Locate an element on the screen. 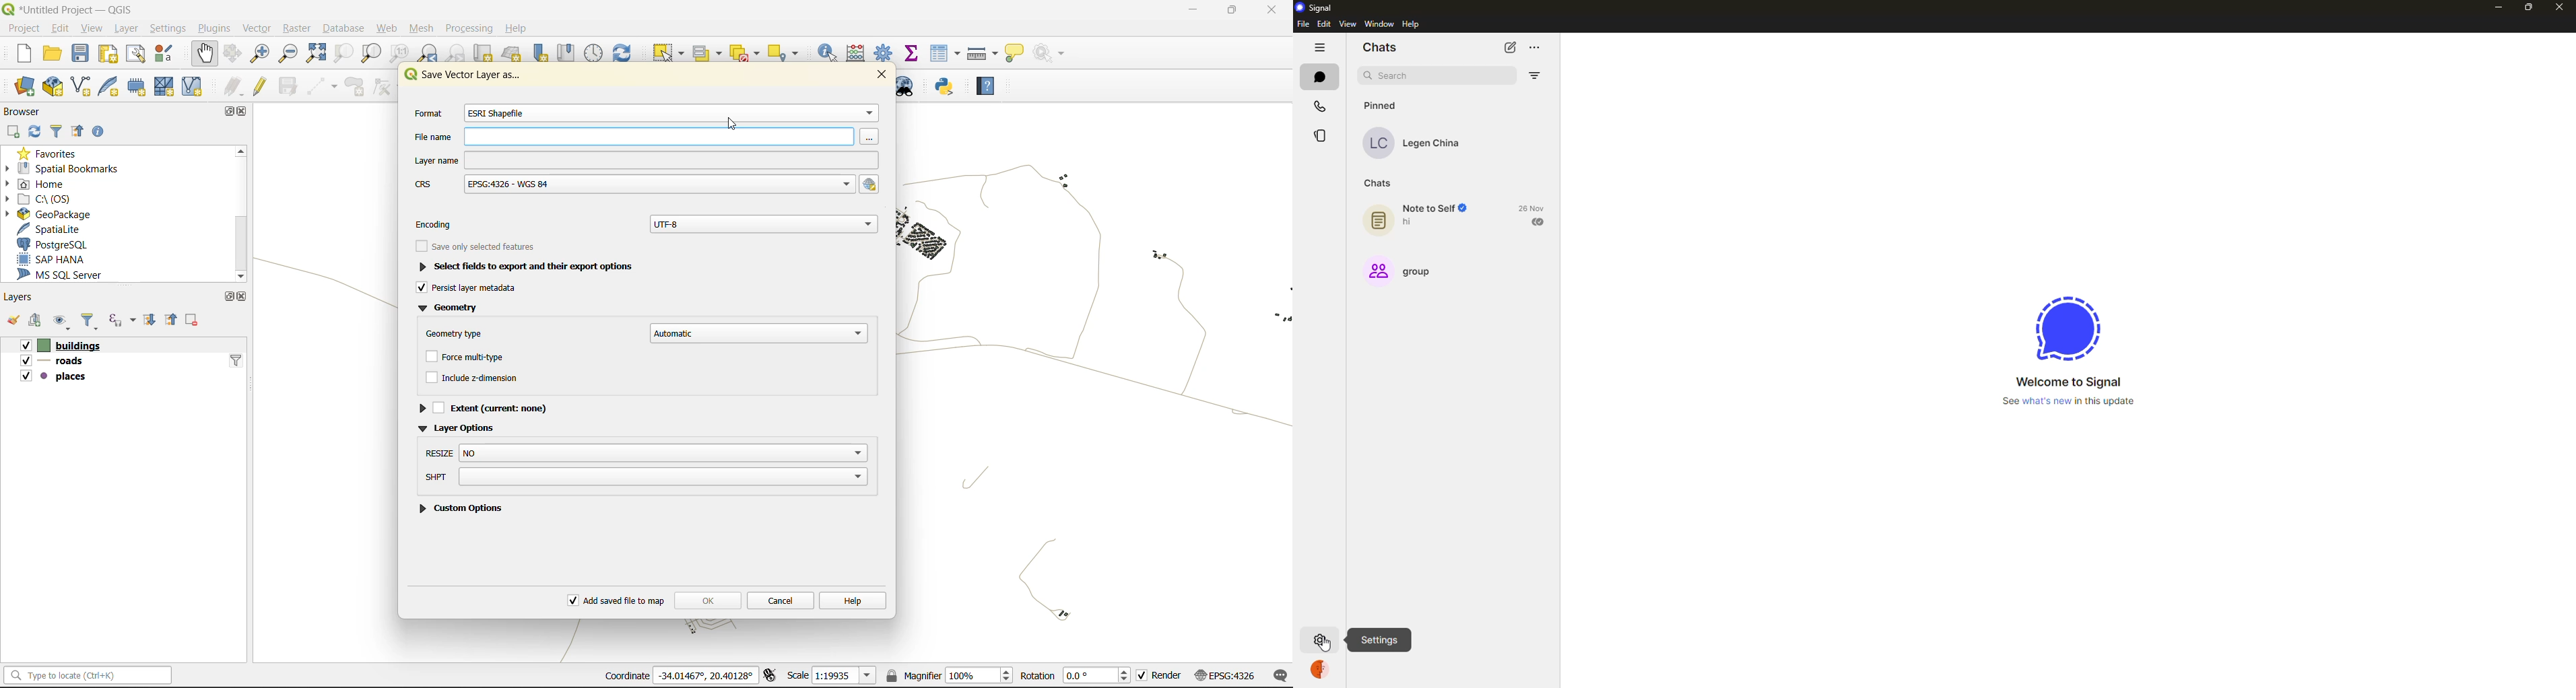 This screenshot has height=700, width=2576. new shapefile is located at coordinates (81, 85).